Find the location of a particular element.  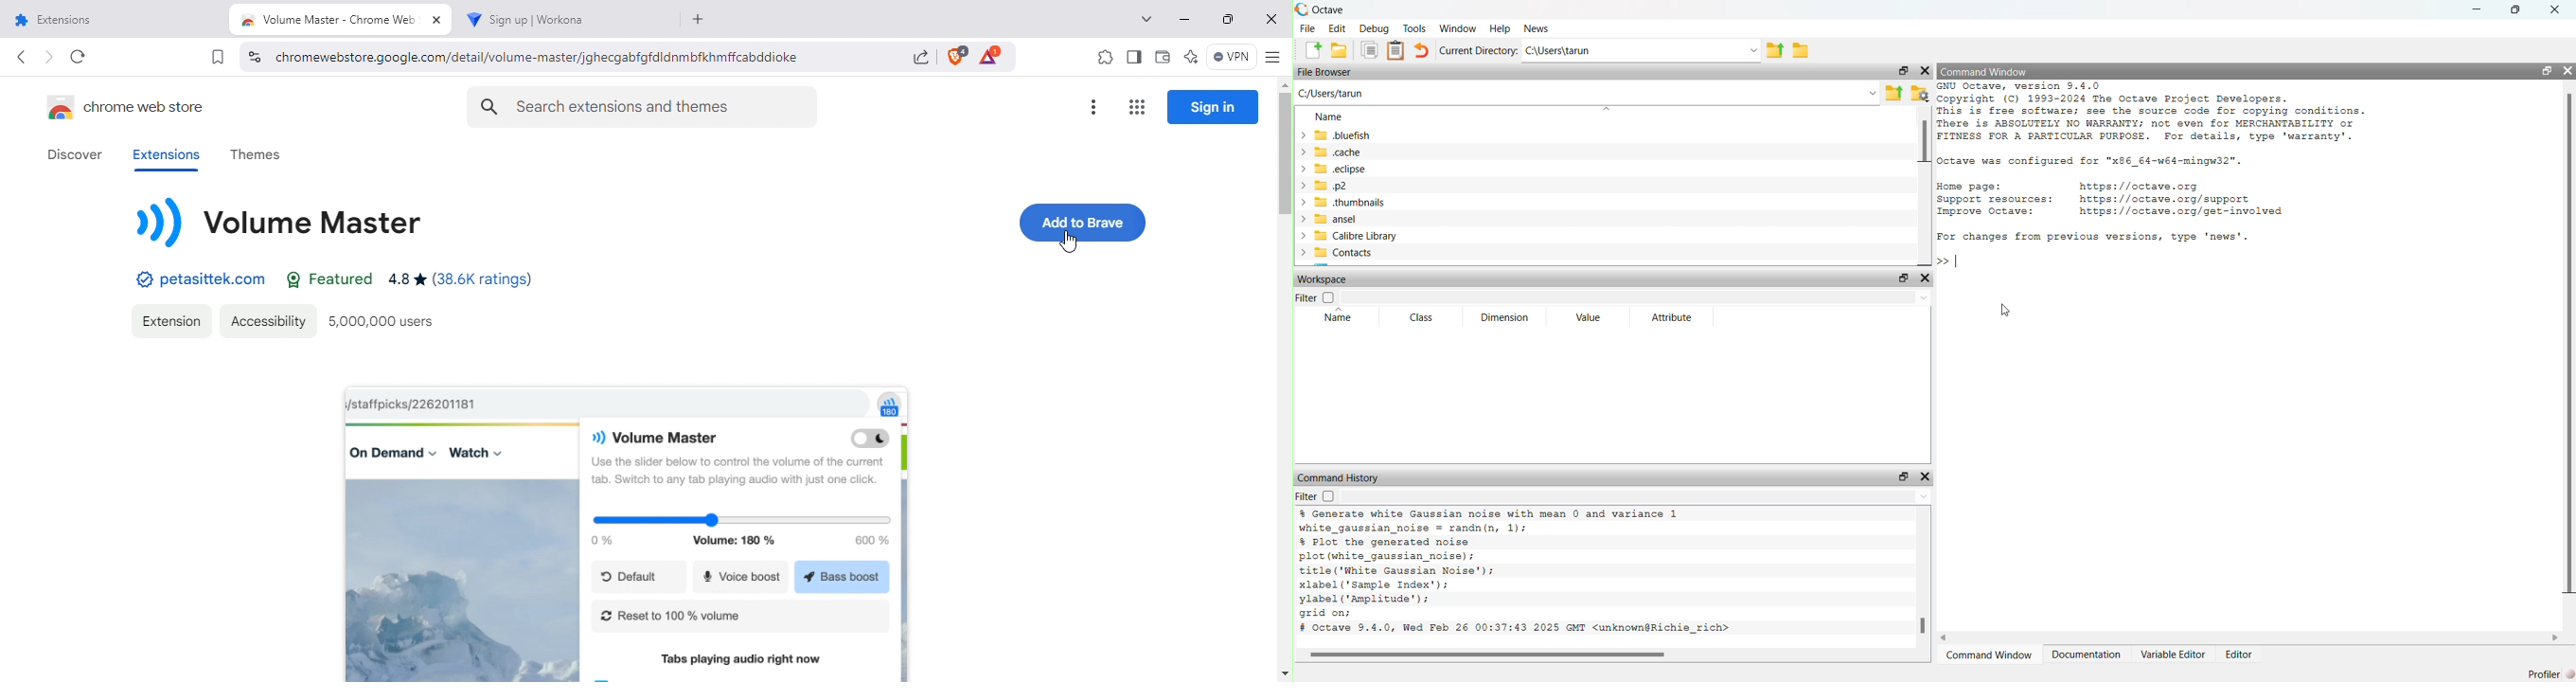

C:/Users/tarun is located at coordinates (1589, 96).